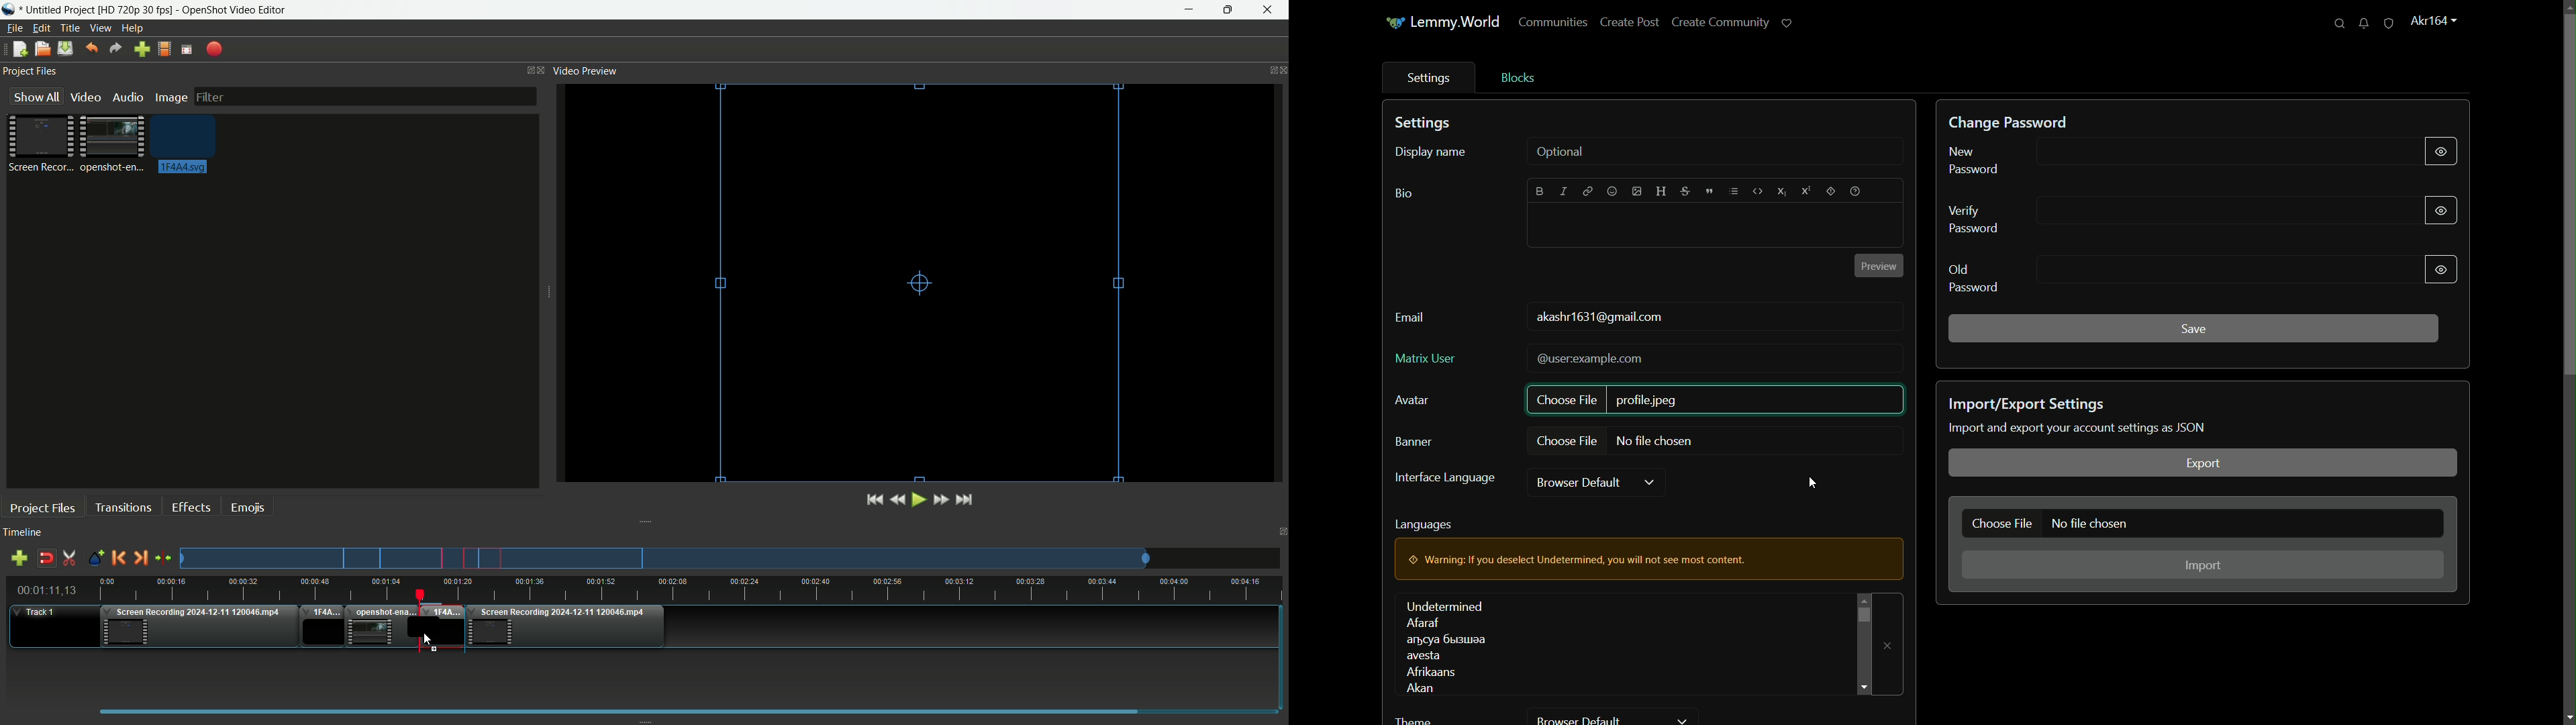  What do you see at coordinates (187, 50) in the screenshot?
I see `Full screen` at bounding box center [187, 50].